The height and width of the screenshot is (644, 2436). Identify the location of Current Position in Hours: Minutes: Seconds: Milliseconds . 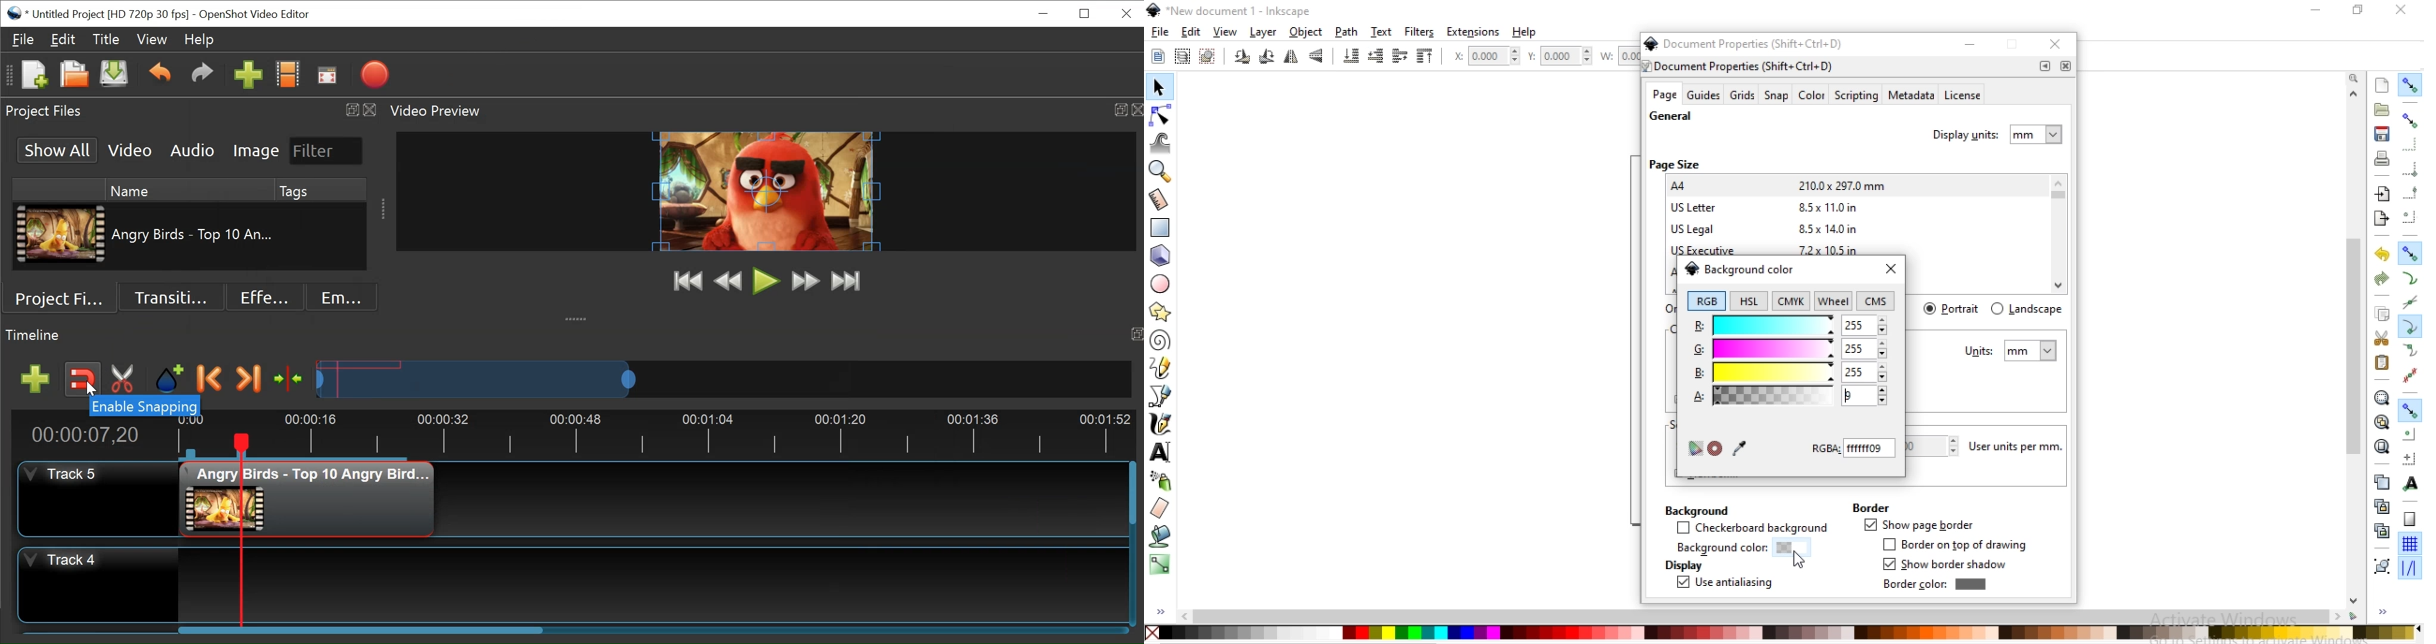
(94, 433).